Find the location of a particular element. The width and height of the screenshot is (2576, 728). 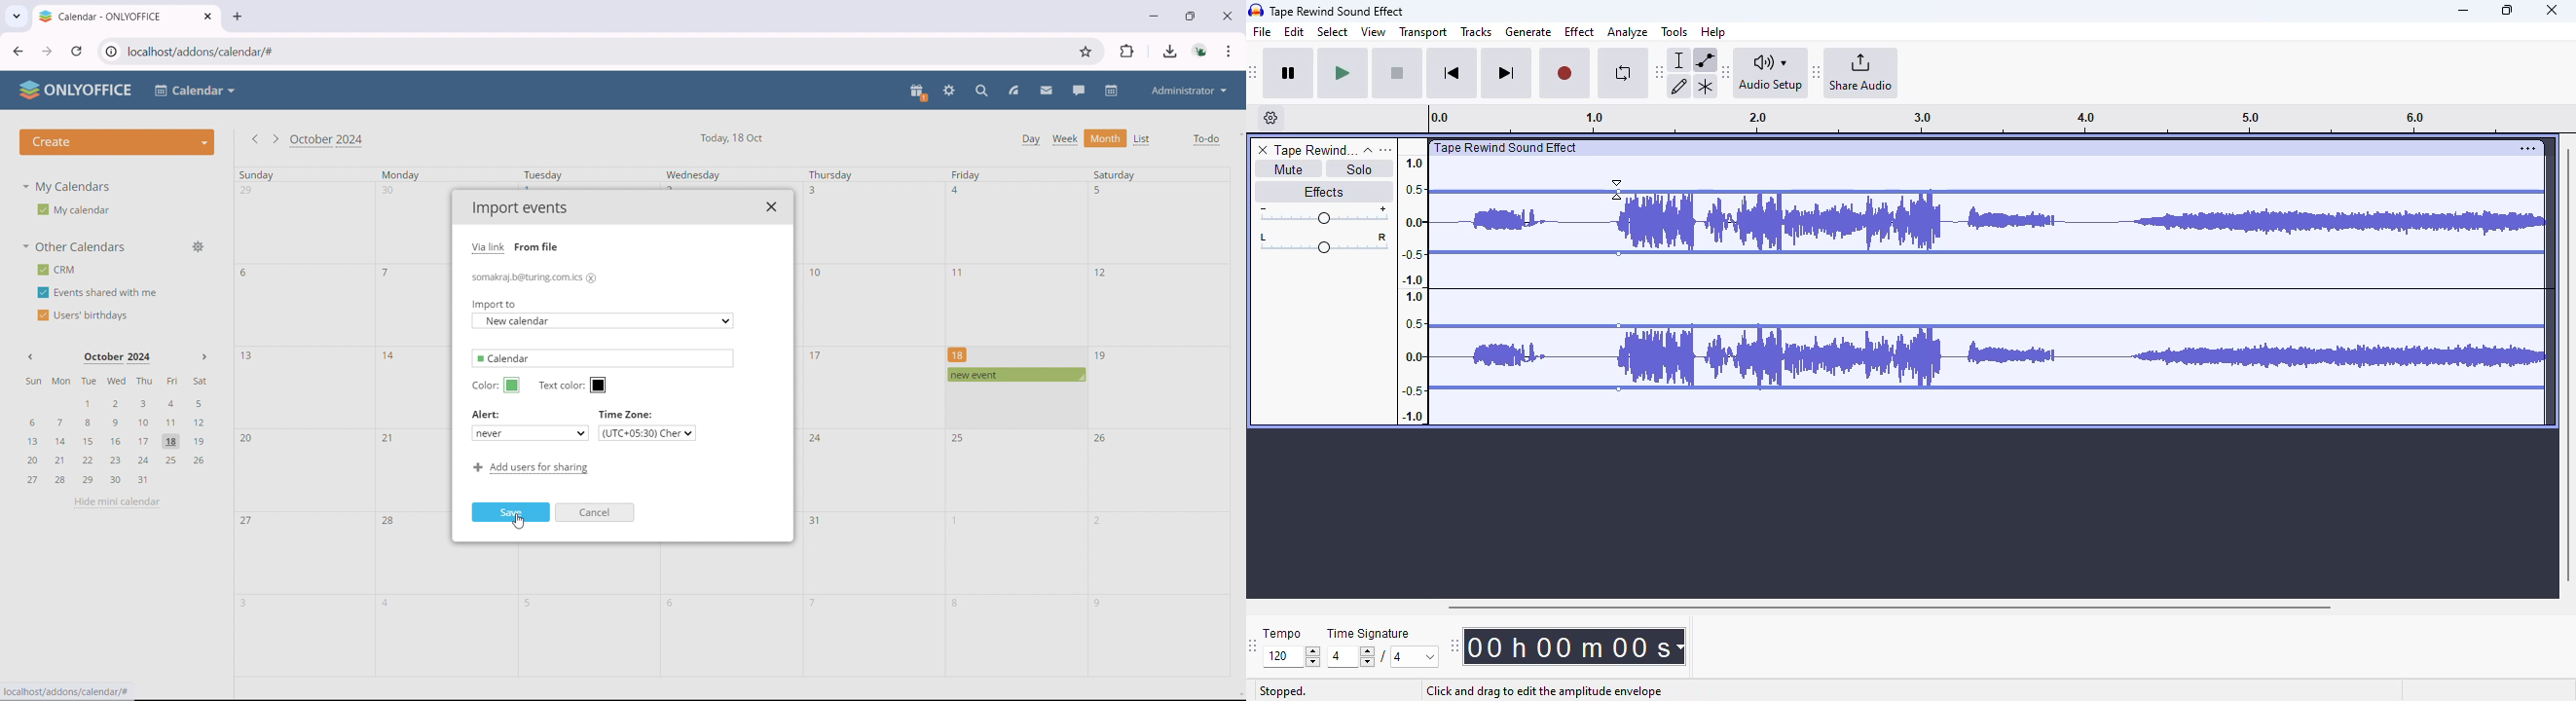

tempo is located at coordinates (1282, 633).